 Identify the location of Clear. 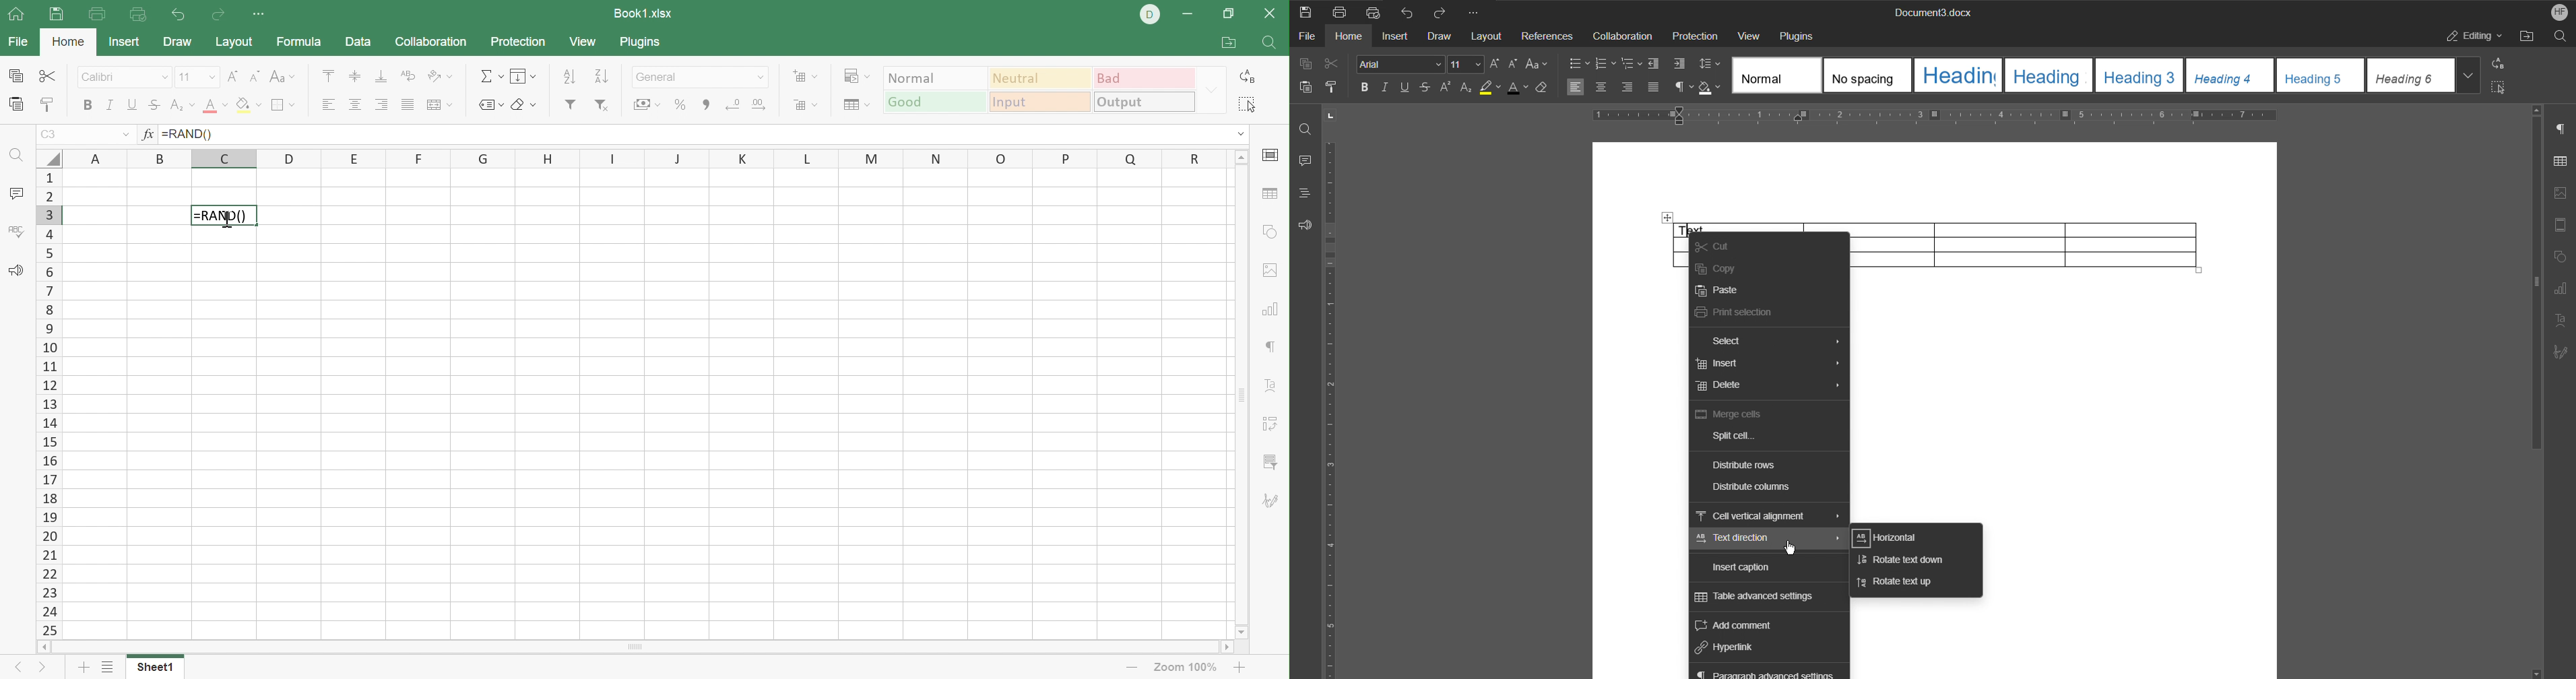
(523, 106).